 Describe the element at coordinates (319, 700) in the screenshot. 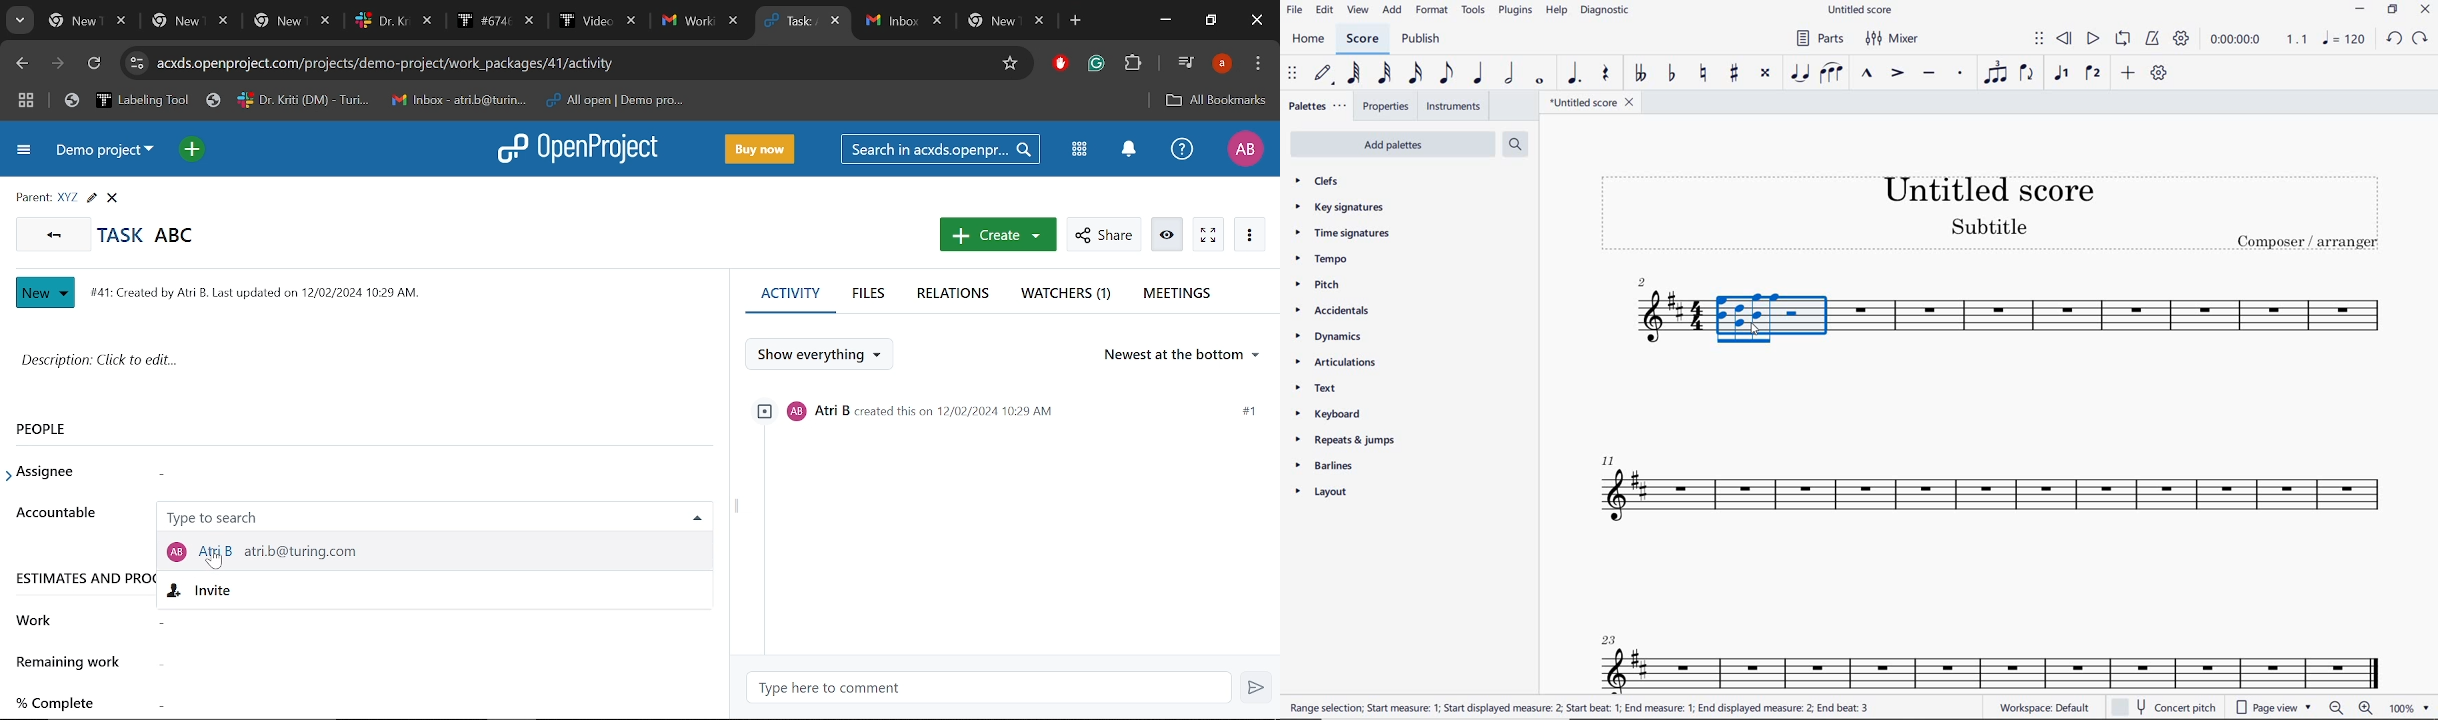

I see `Complete` at that location.